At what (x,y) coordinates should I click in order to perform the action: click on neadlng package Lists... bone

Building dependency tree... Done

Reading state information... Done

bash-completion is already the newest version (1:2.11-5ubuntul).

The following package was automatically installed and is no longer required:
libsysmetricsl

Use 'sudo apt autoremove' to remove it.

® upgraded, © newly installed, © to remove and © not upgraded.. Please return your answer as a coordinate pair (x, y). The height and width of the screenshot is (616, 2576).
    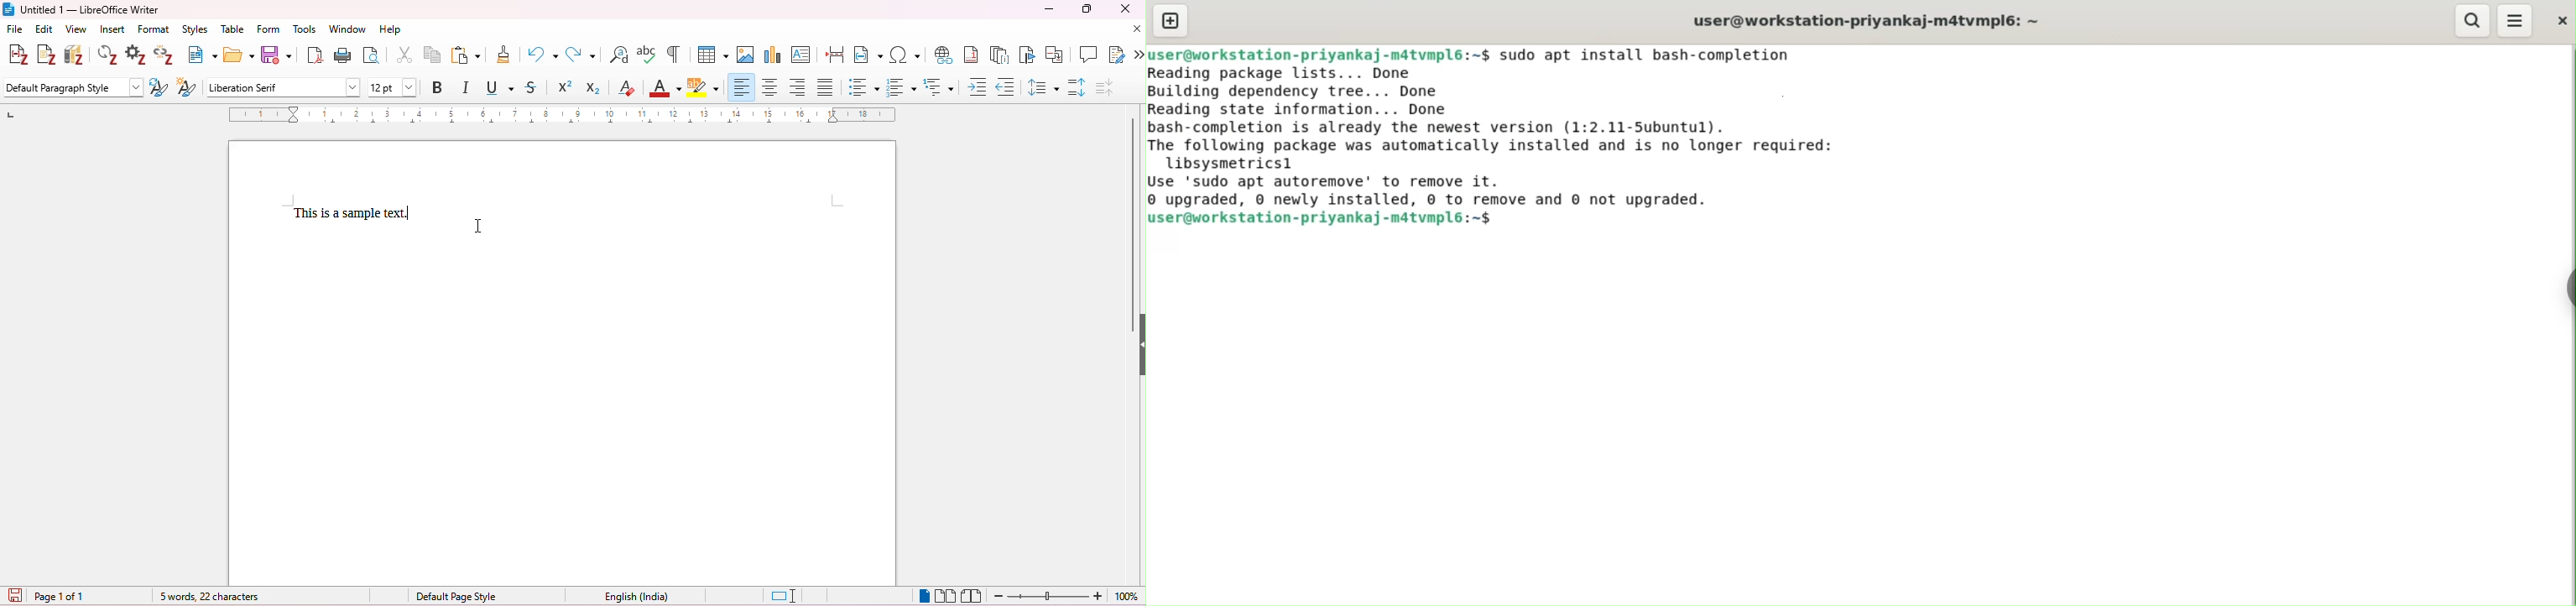
    Looking at the image, I should click on (1508, 137).